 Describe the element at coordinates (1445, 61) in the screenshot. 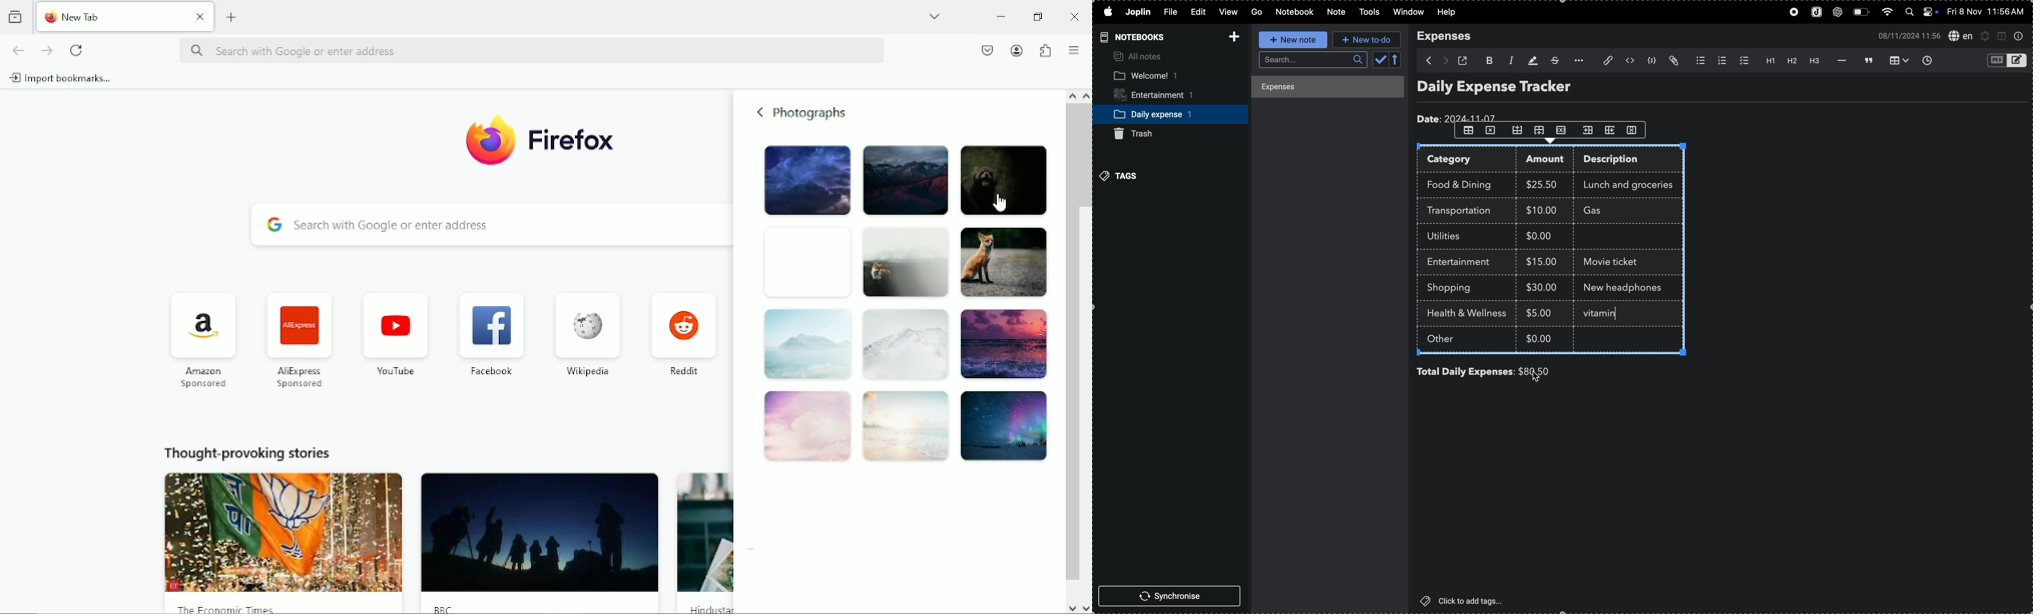

I see `forward` at that location.